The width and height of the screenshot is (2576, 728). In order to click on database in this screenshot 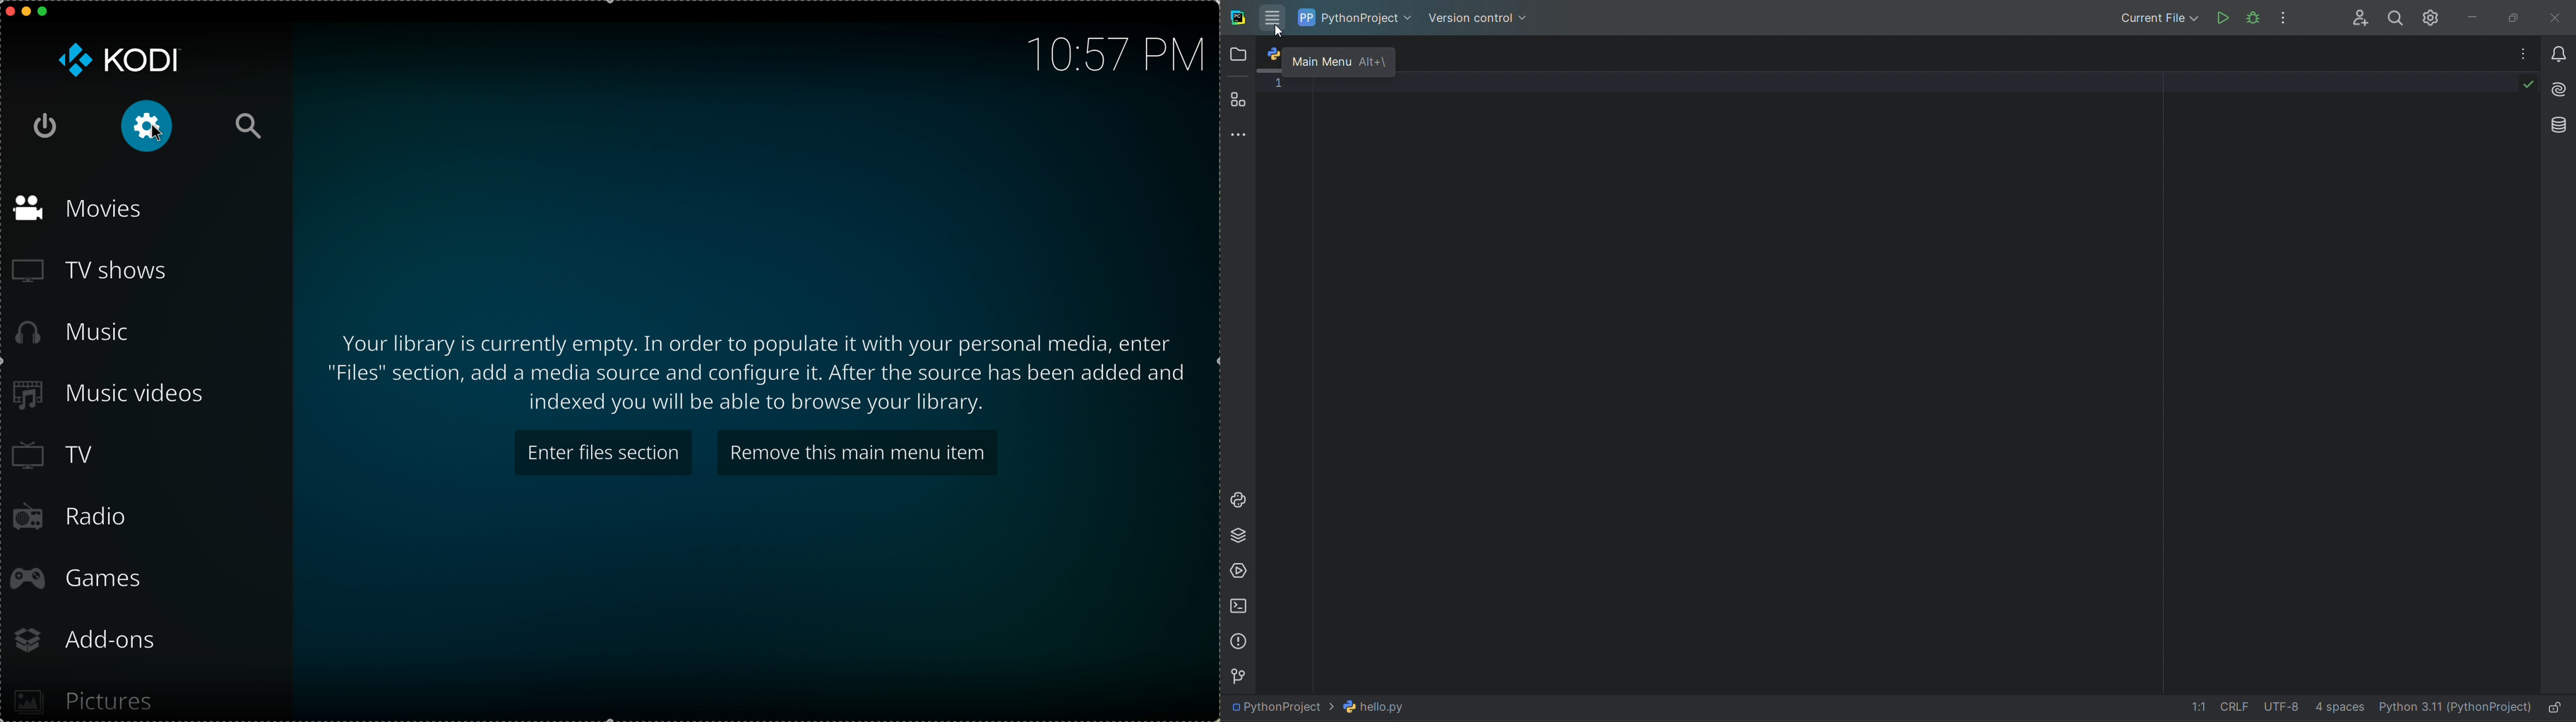, I will do `click(2556, 124)`.